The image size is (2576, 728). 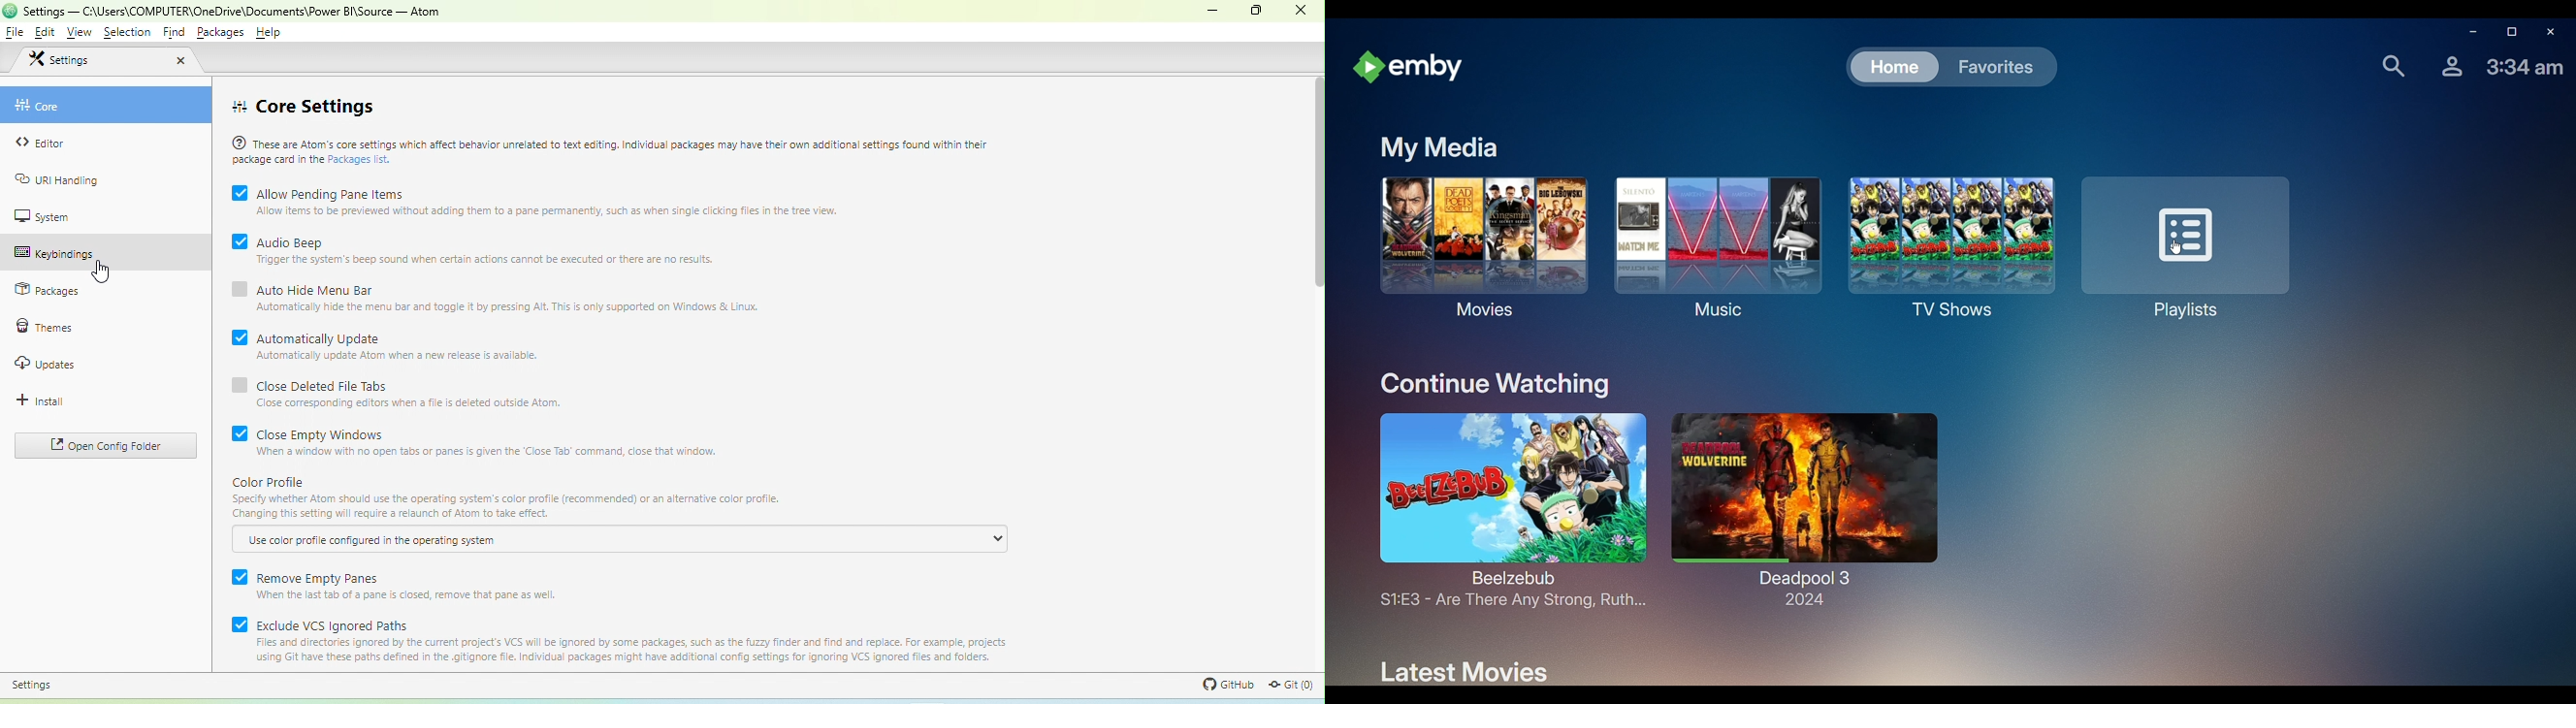 What do you see at coordinates (1313, 186) in the screenshot?
I see `vertical scroll bar` at bounding box center [1313, 186].